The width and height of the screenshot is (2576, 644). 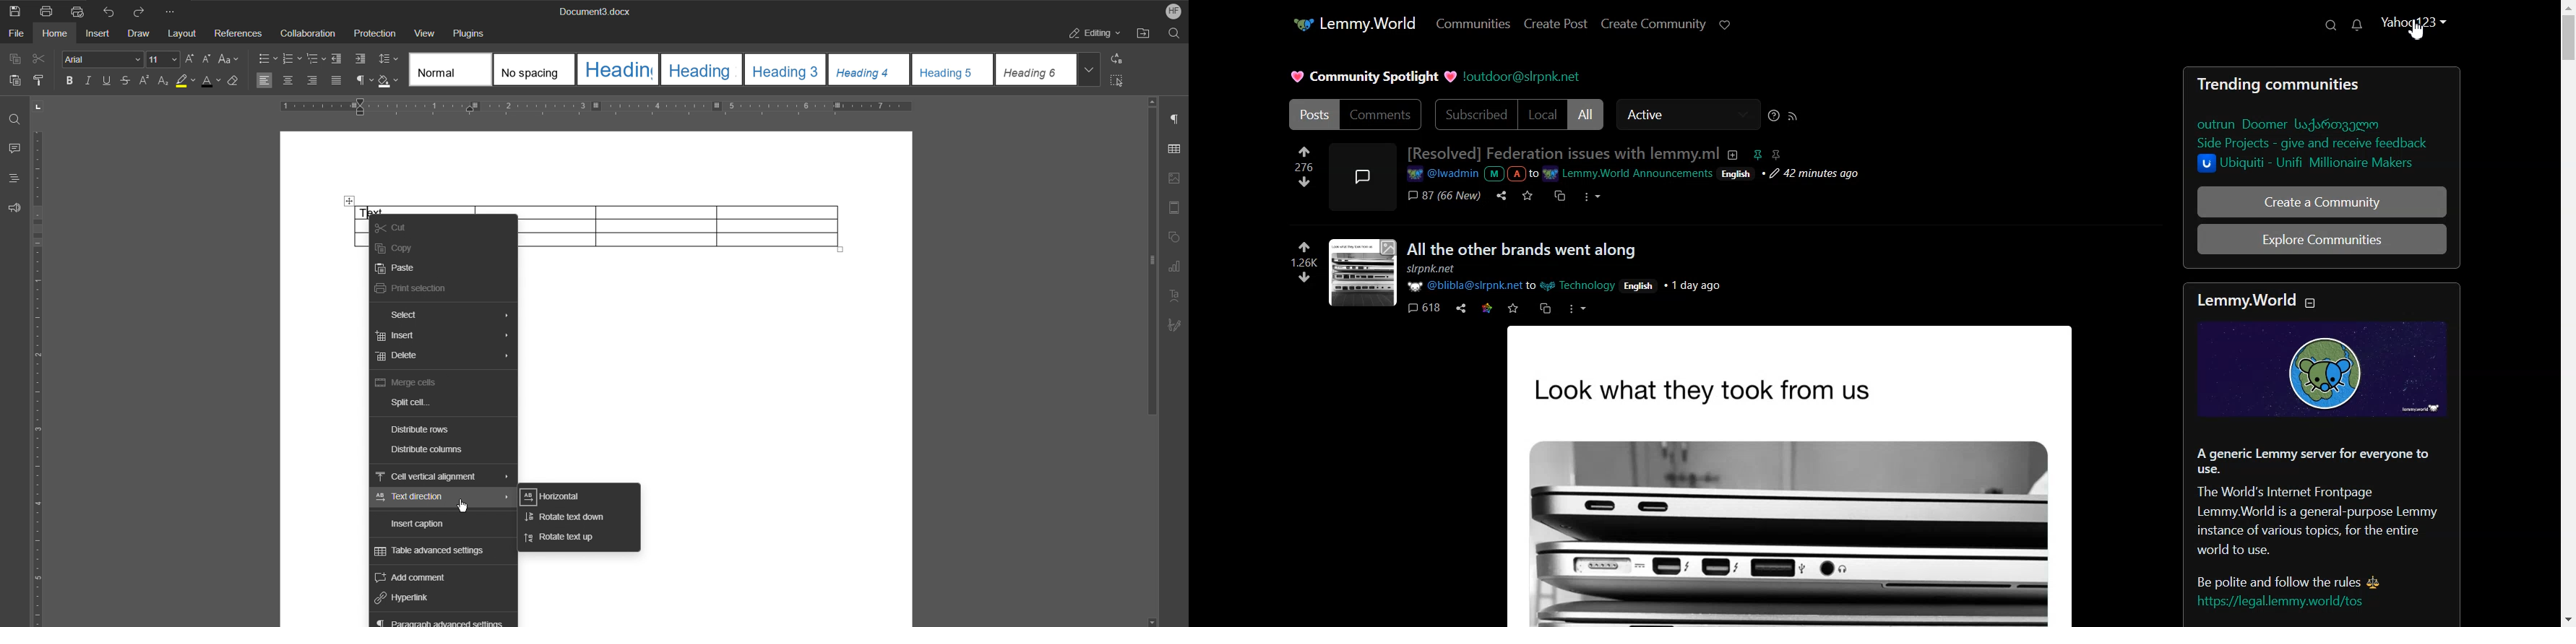 What do you see at coordinates (164, 59) in the screenshot?
I see `Font size` at bounding box center [164, 59].